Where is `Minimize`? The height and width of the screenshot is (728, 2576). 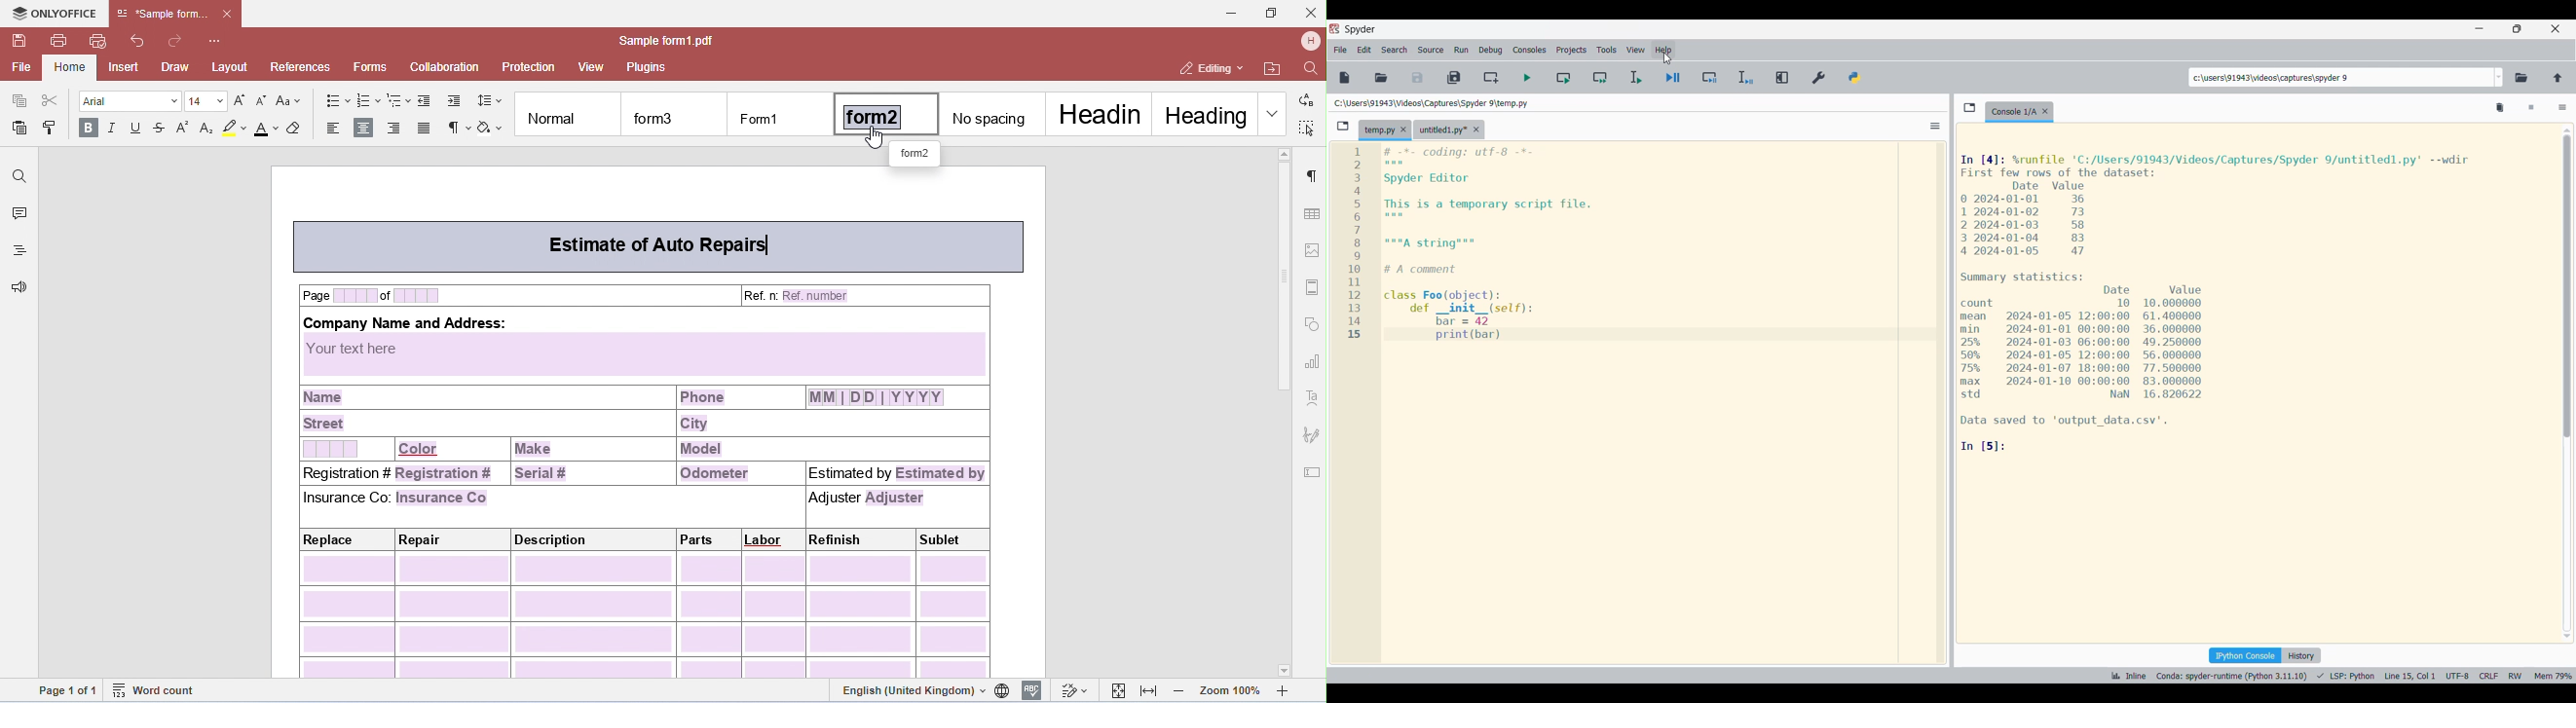 Minimize is located at coordinates (2480, 28).